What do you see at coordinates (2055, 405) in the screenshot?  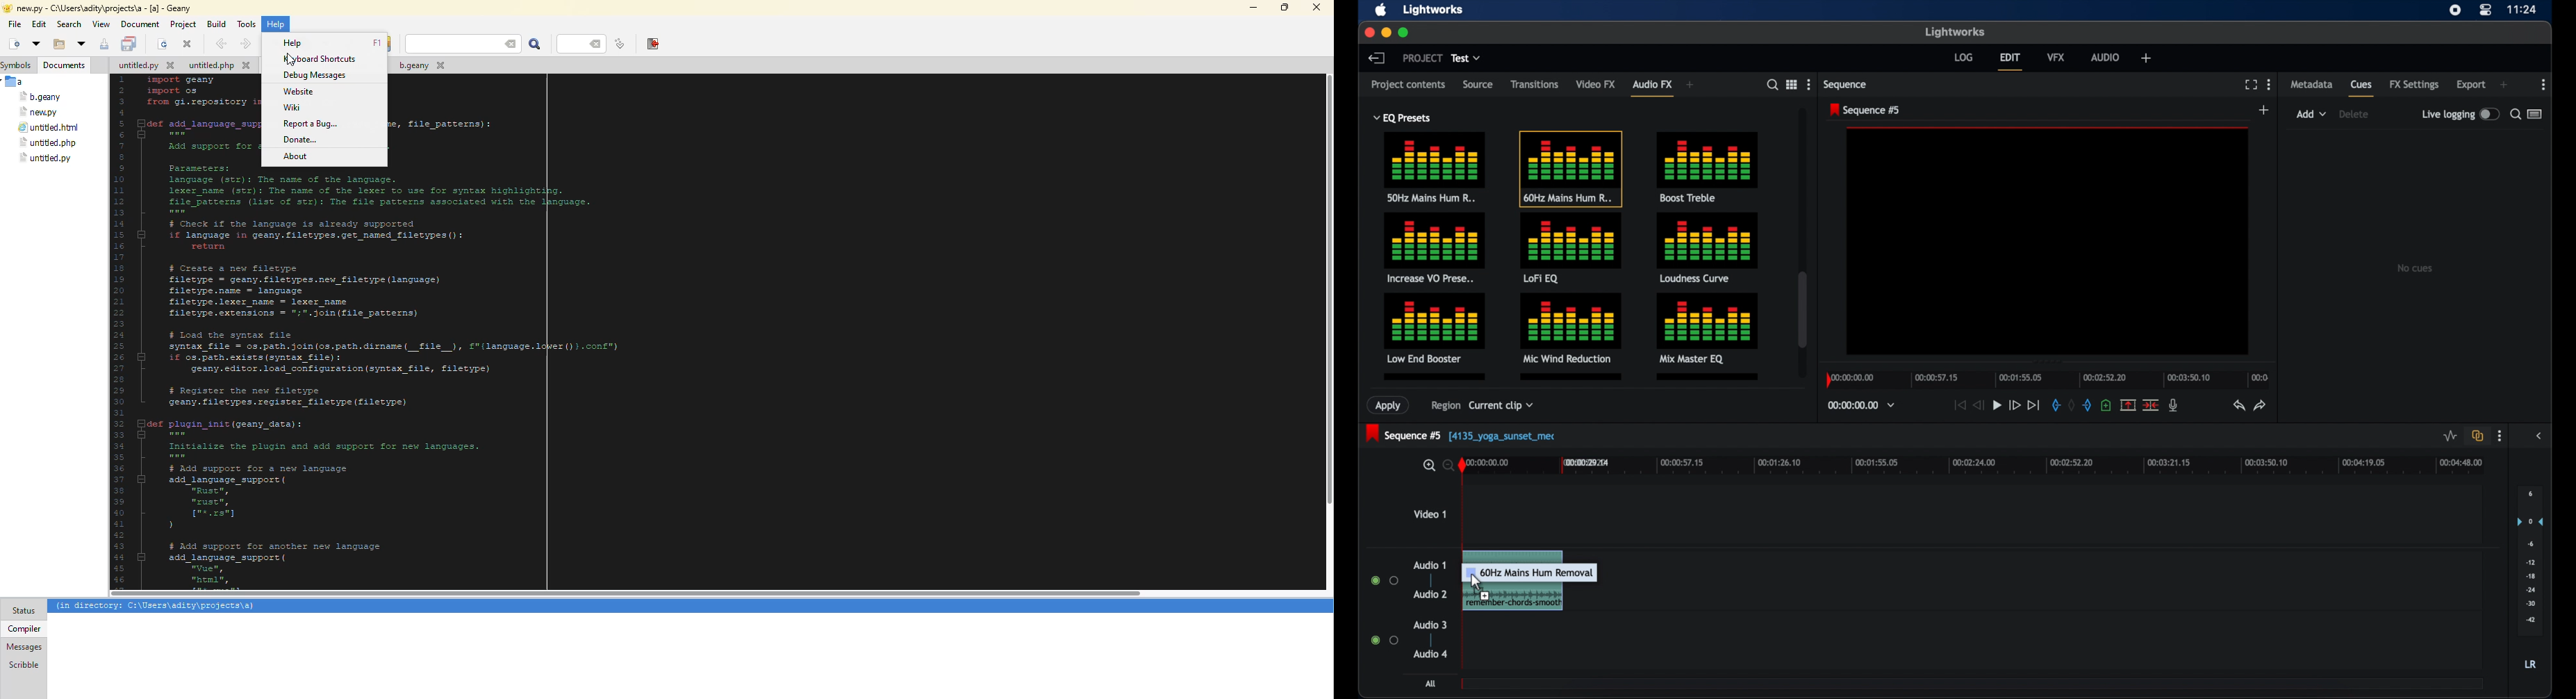 I see `in mark` at bounding box center [2055, 405].